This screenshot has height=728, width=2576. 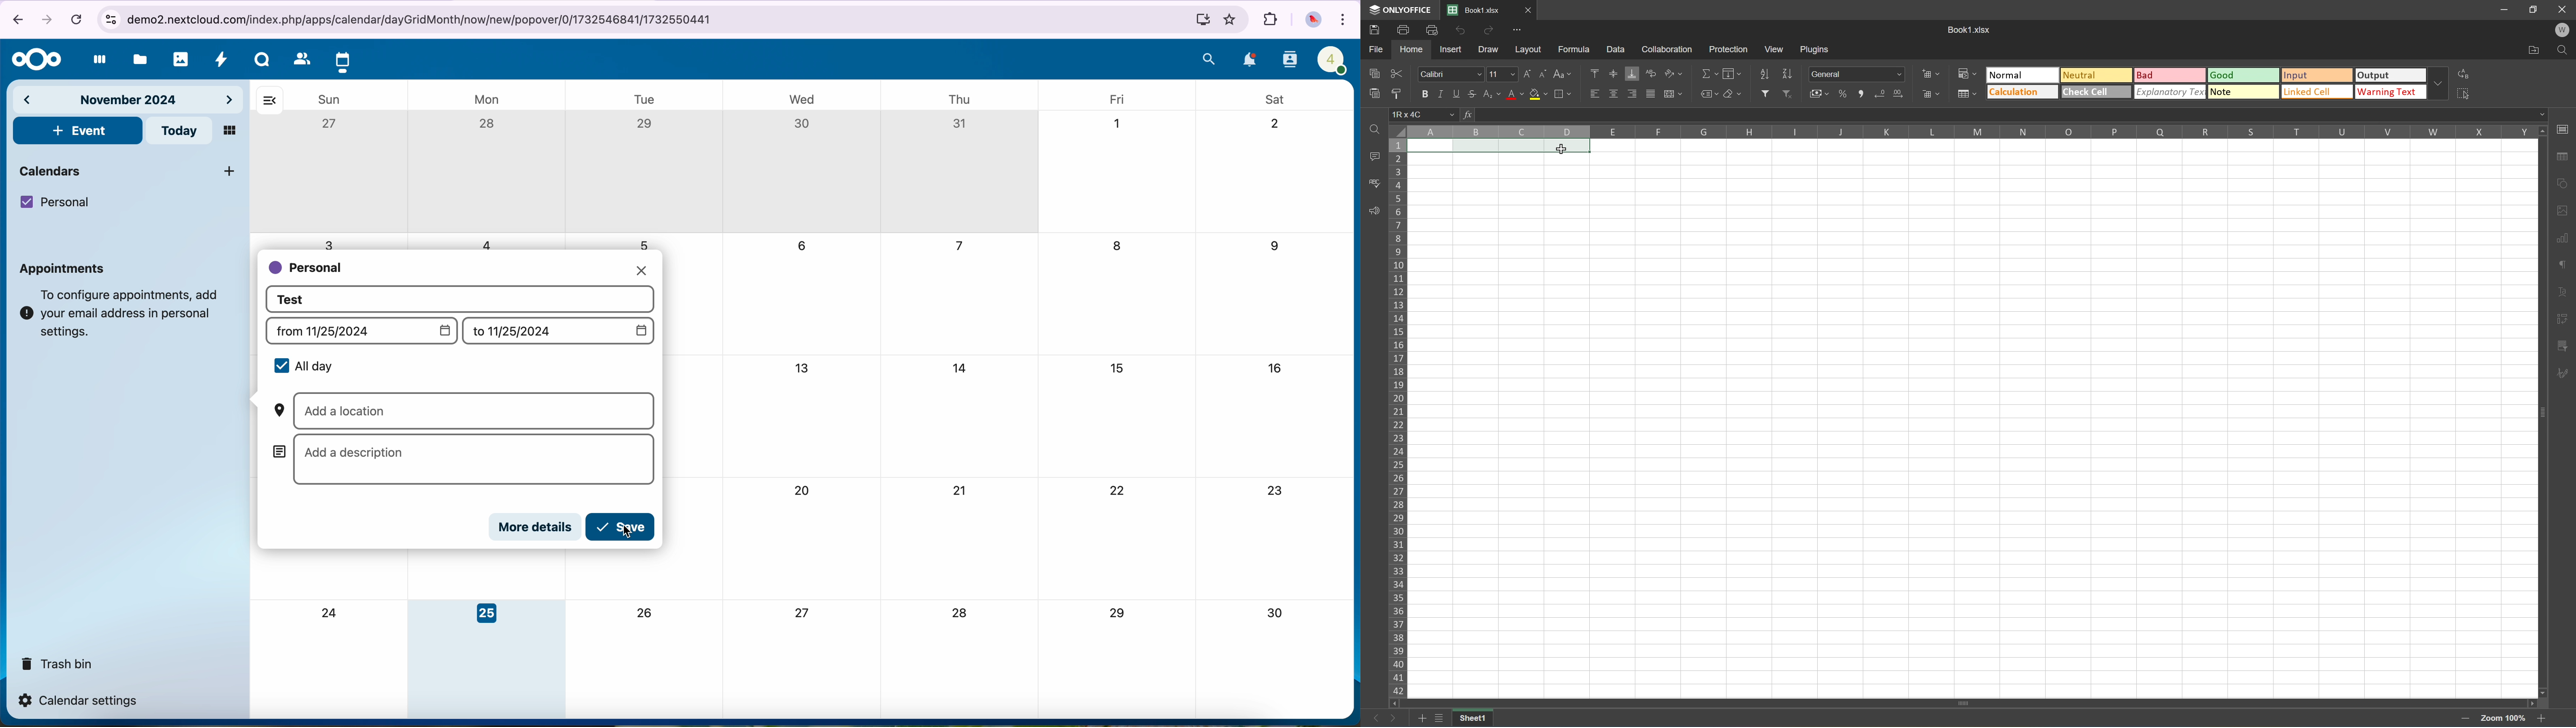 What do you see at coordinates (1210, 59) in the screenshot?
I see `search` at bounding box center [1210, 59].